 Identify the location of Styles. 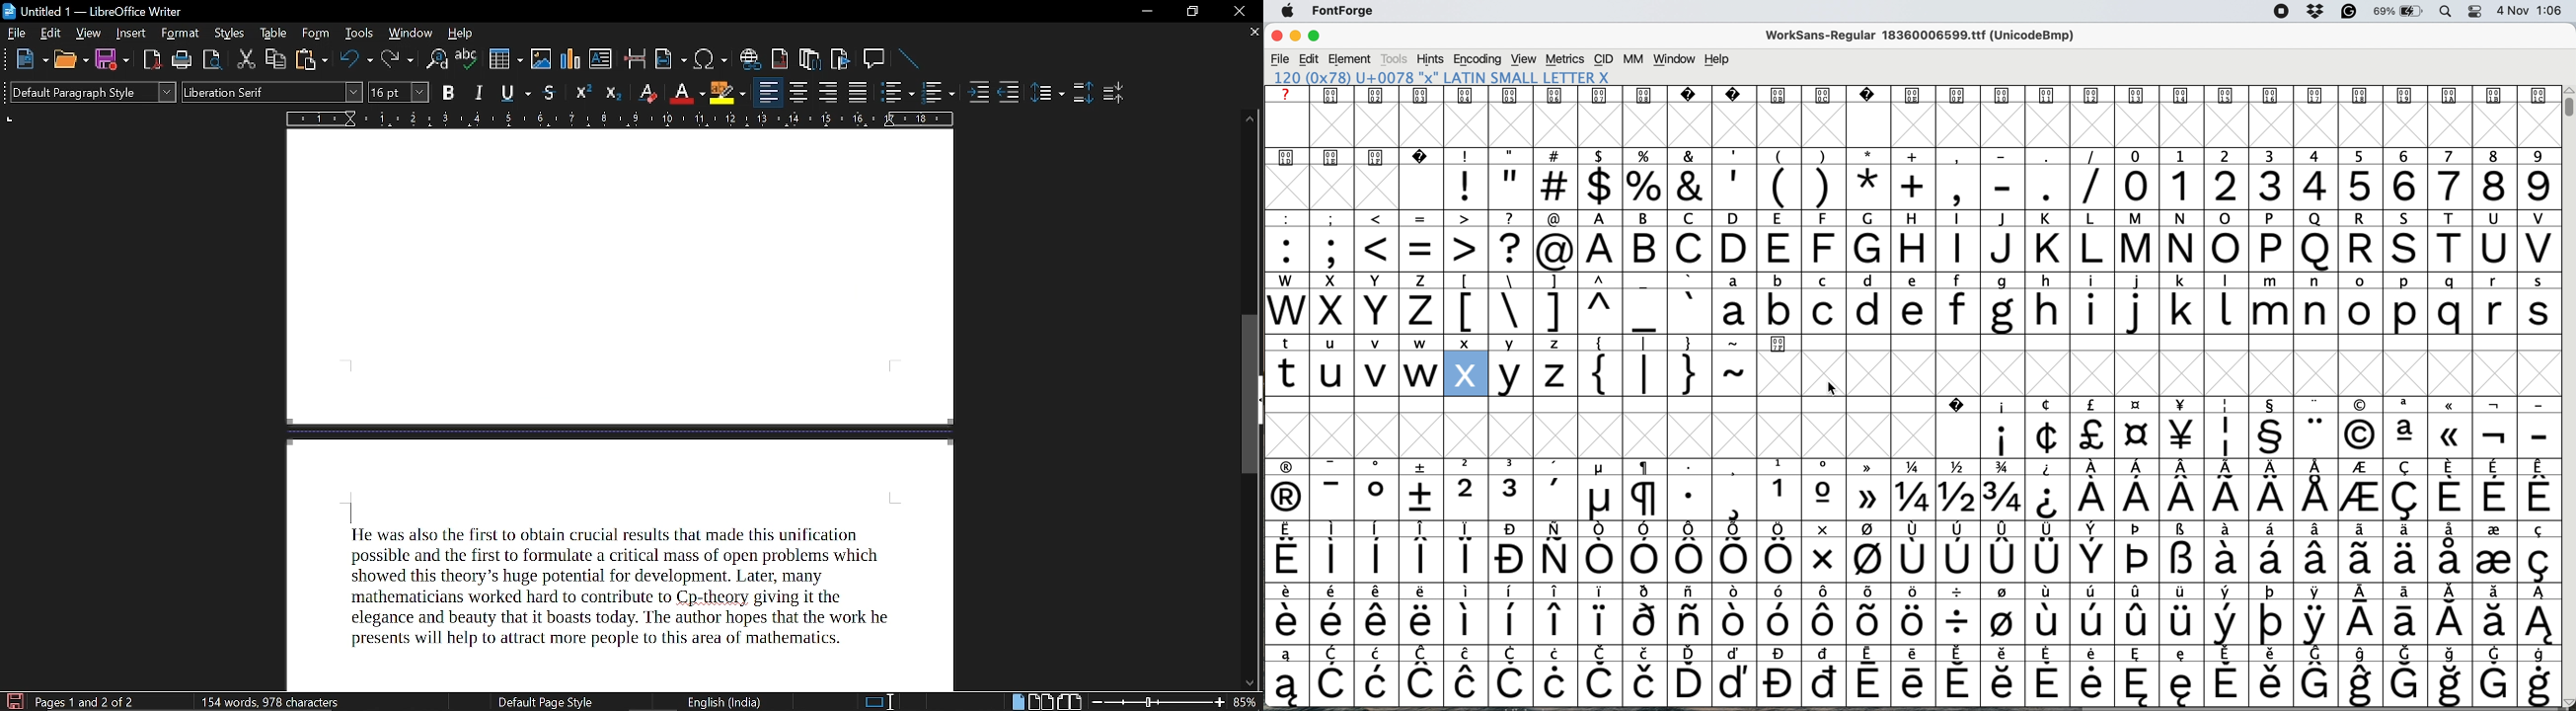
(226, 34).